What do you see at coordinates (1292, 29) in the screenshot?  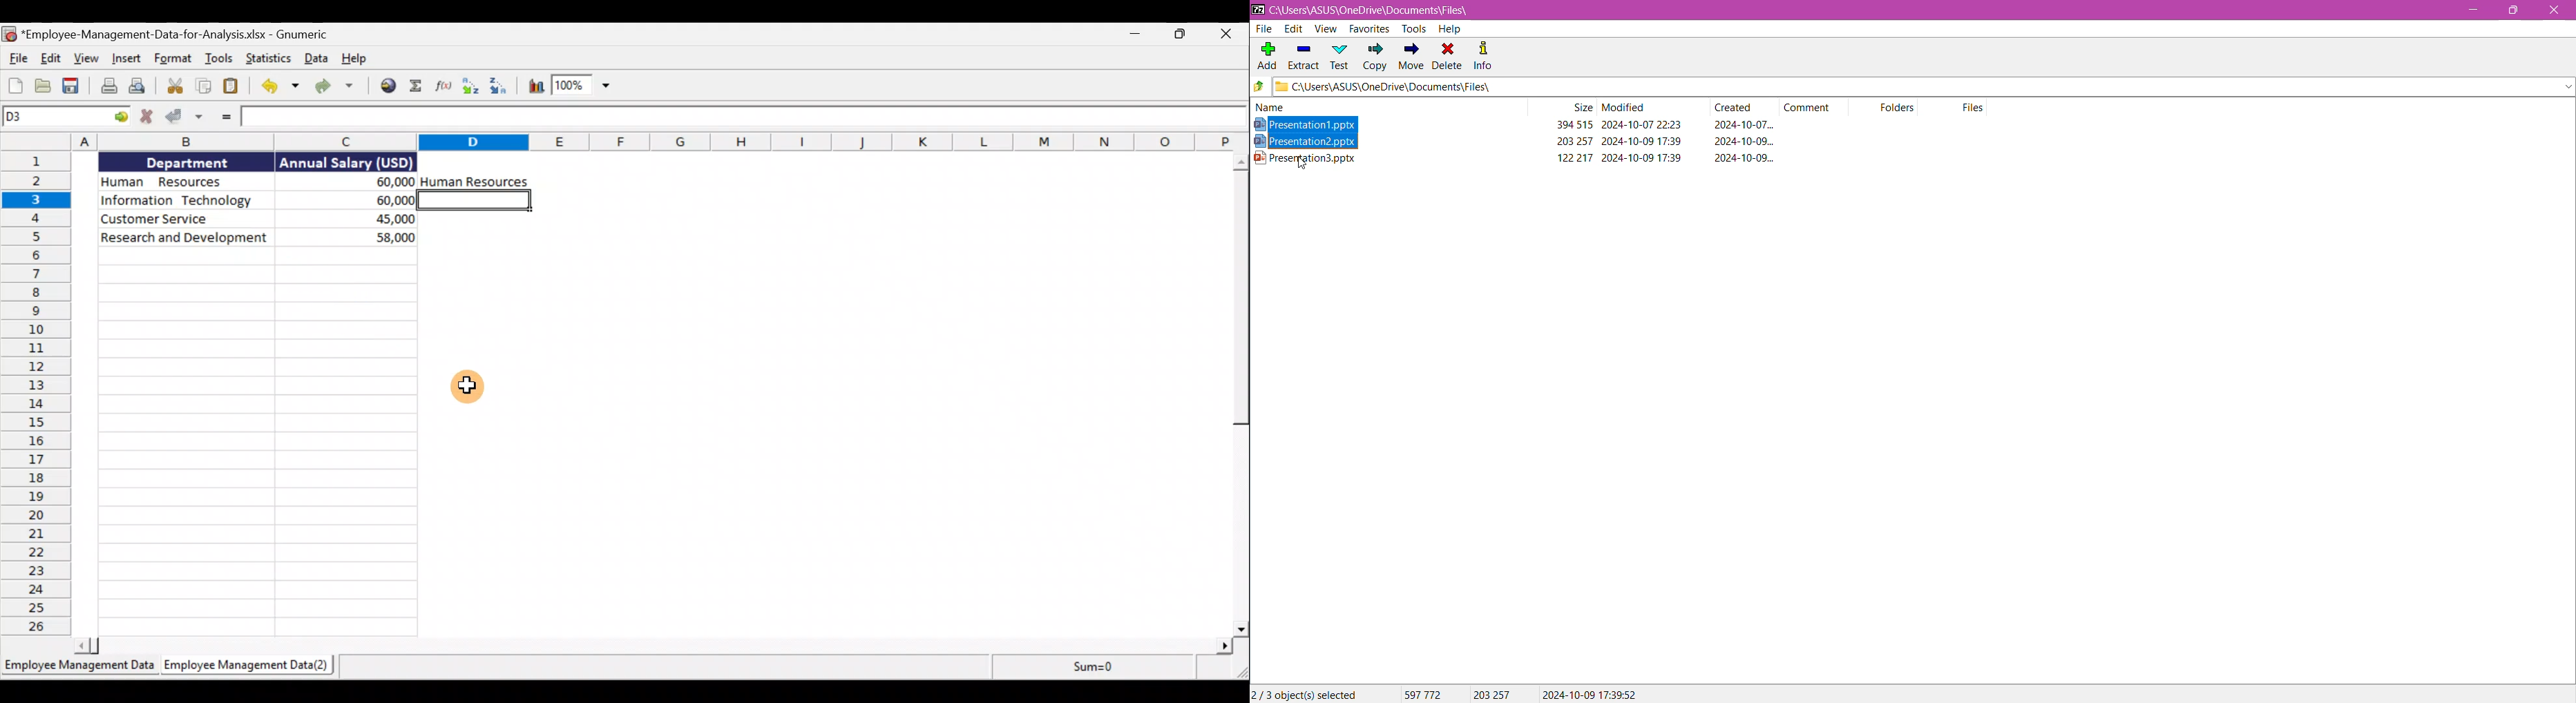 I see `Edit` at bounding box center [1292, 29].